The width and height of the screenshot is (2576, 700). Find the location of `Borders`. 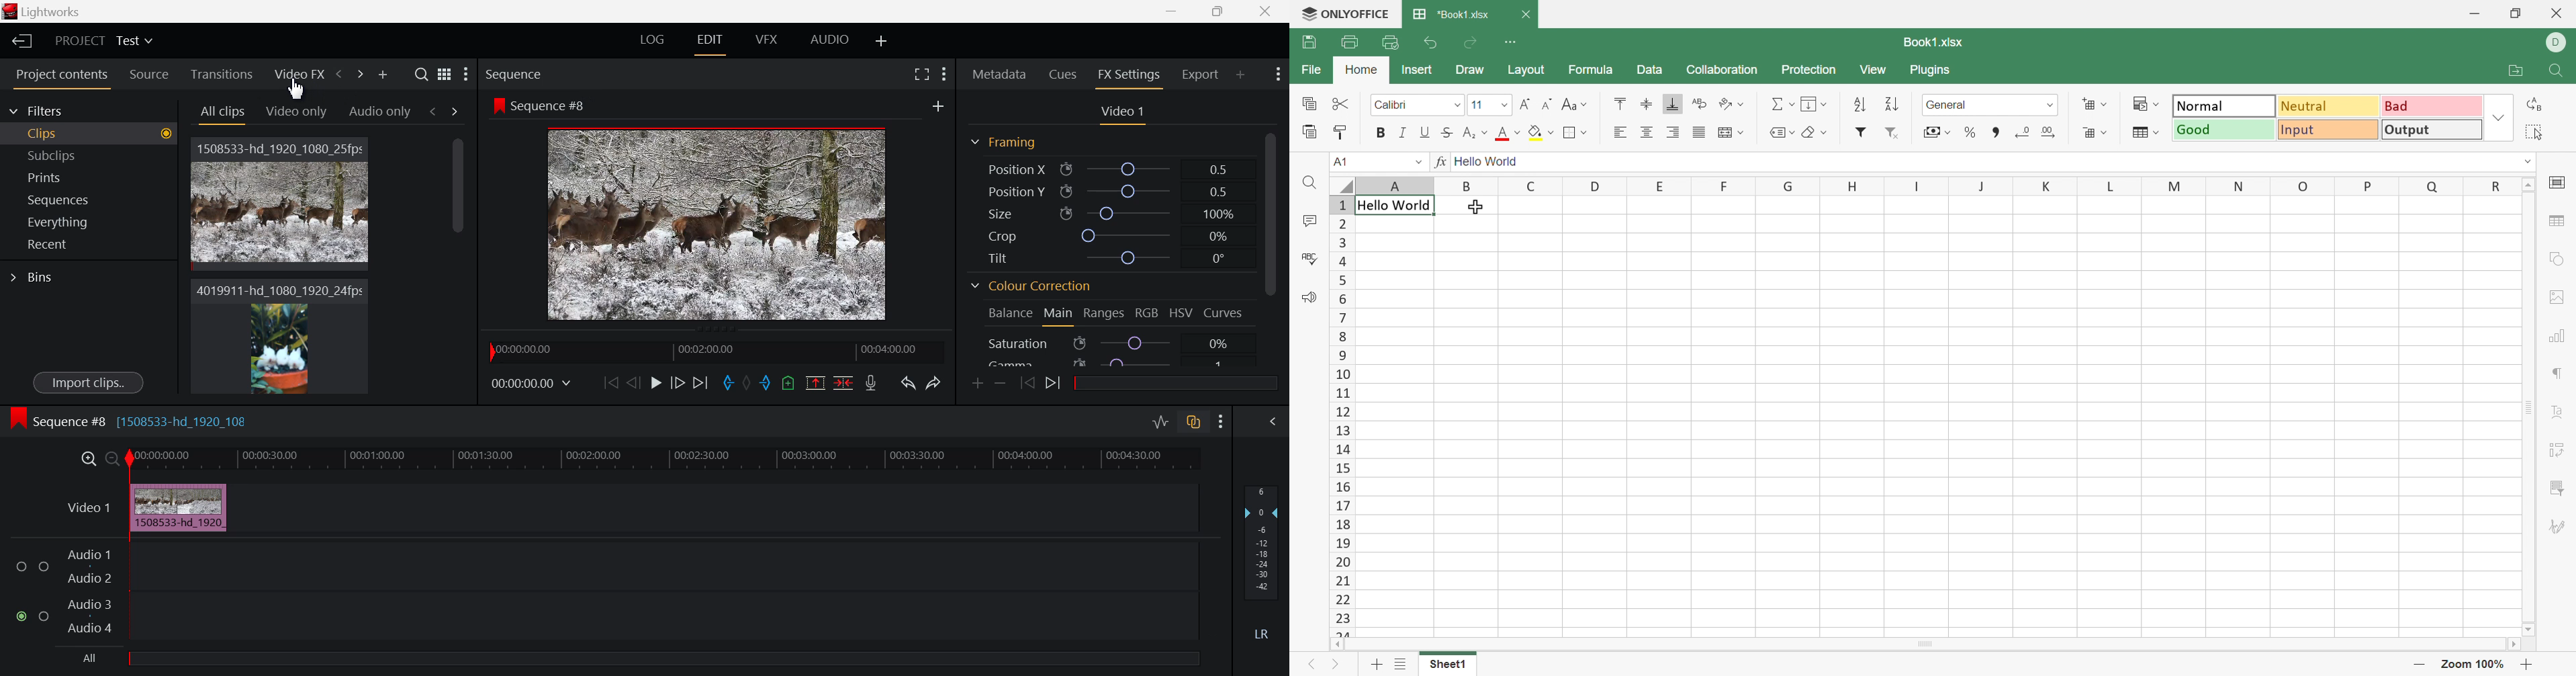

Borders is located at coordinates (1576, 134).